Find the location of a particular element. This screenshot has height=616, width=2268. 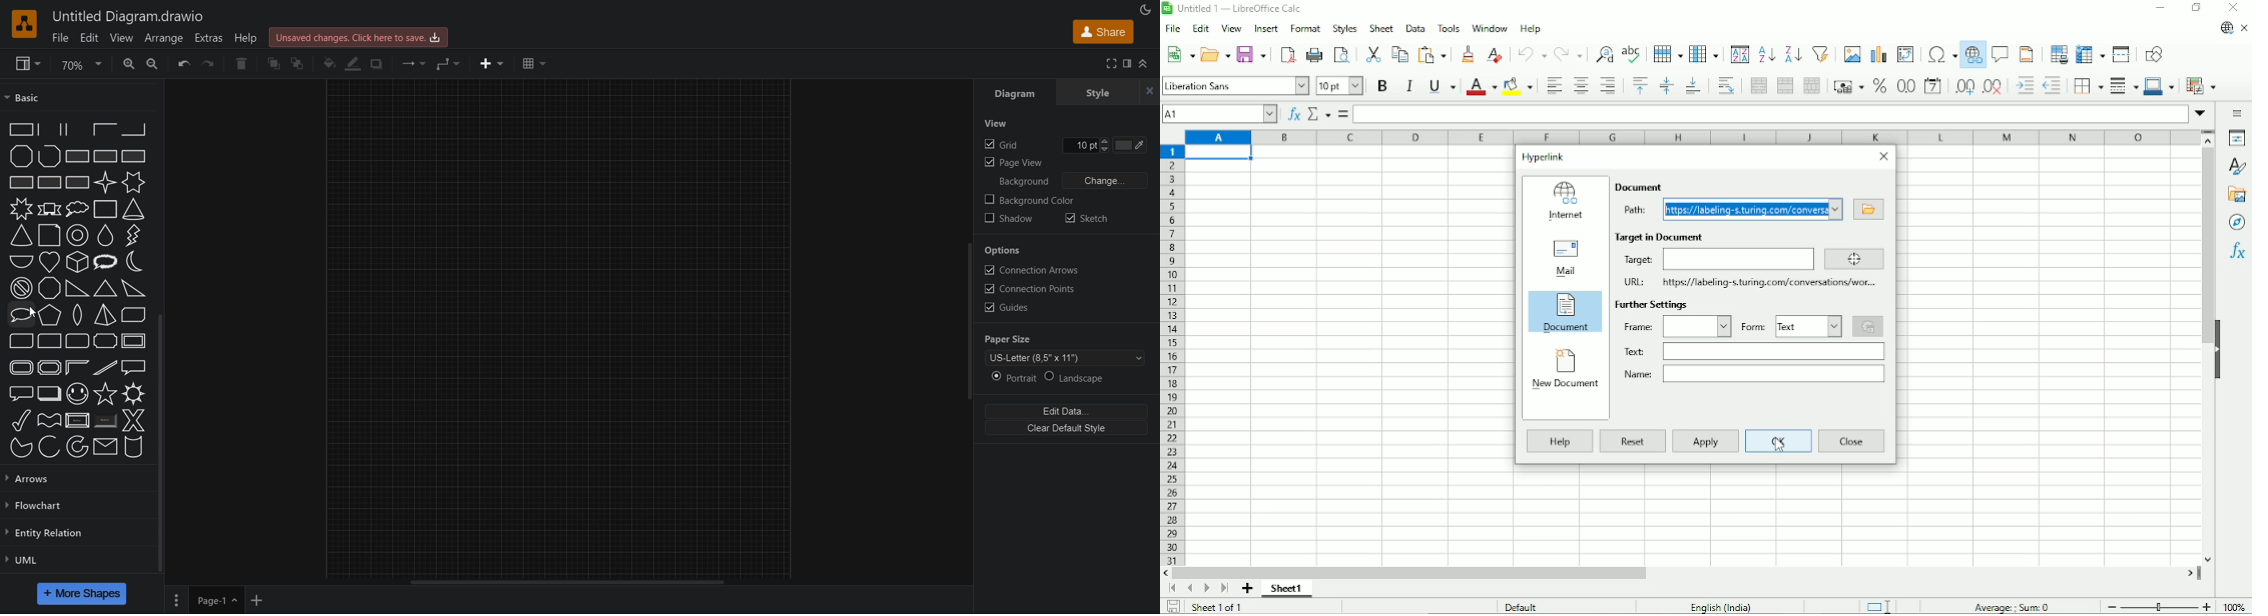

Horizontal scrollbar is located at coordinates (1681, 573).